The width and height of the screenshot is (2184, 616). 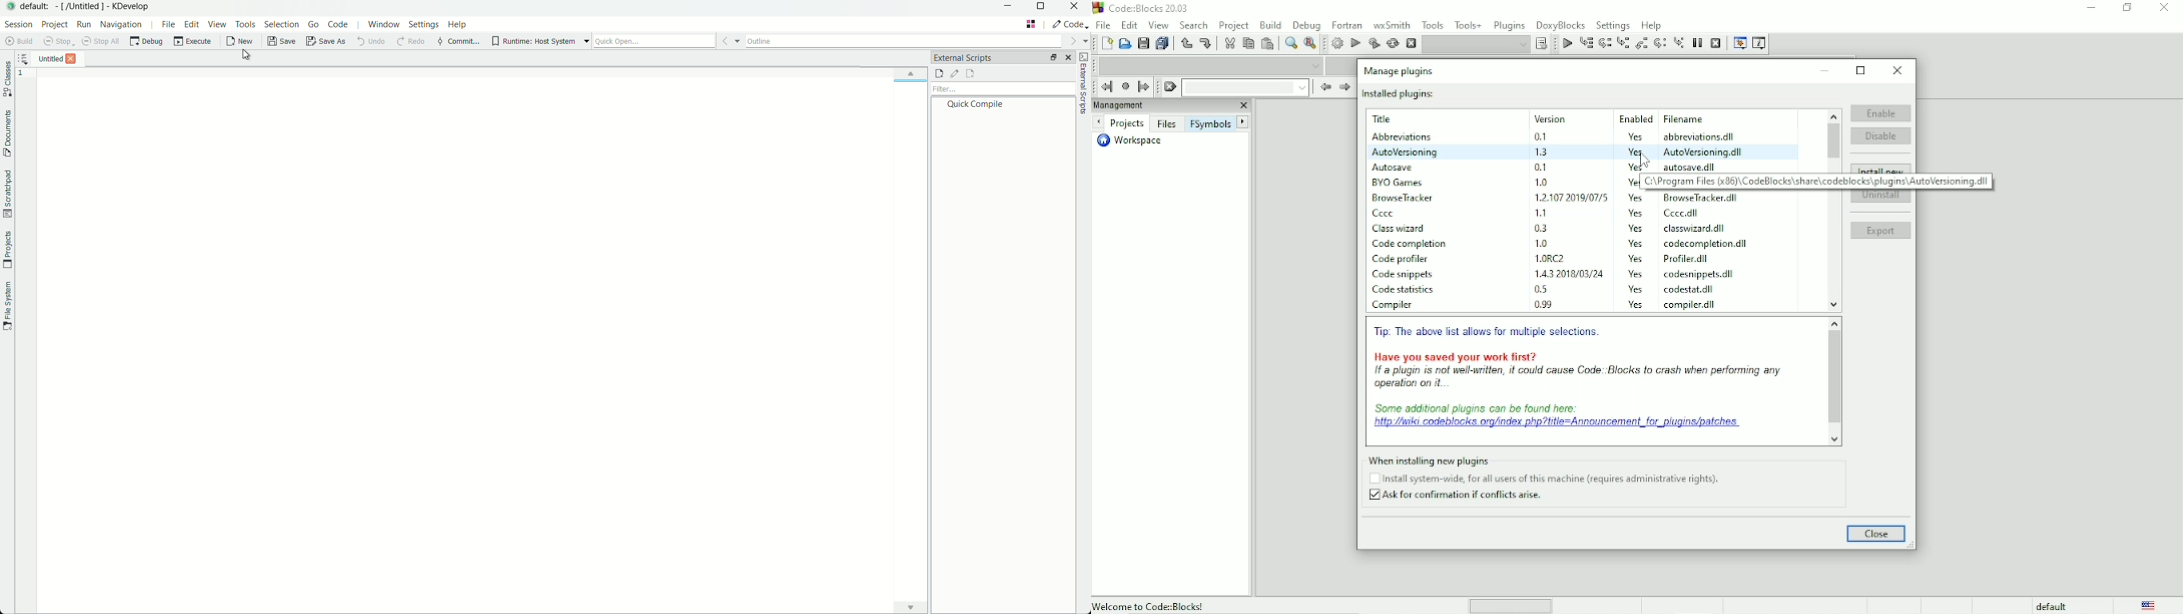 What do you see at coordinates (1104, 87) in the screenshot?
I see `Jump back` at bounding box center [1104, 87].